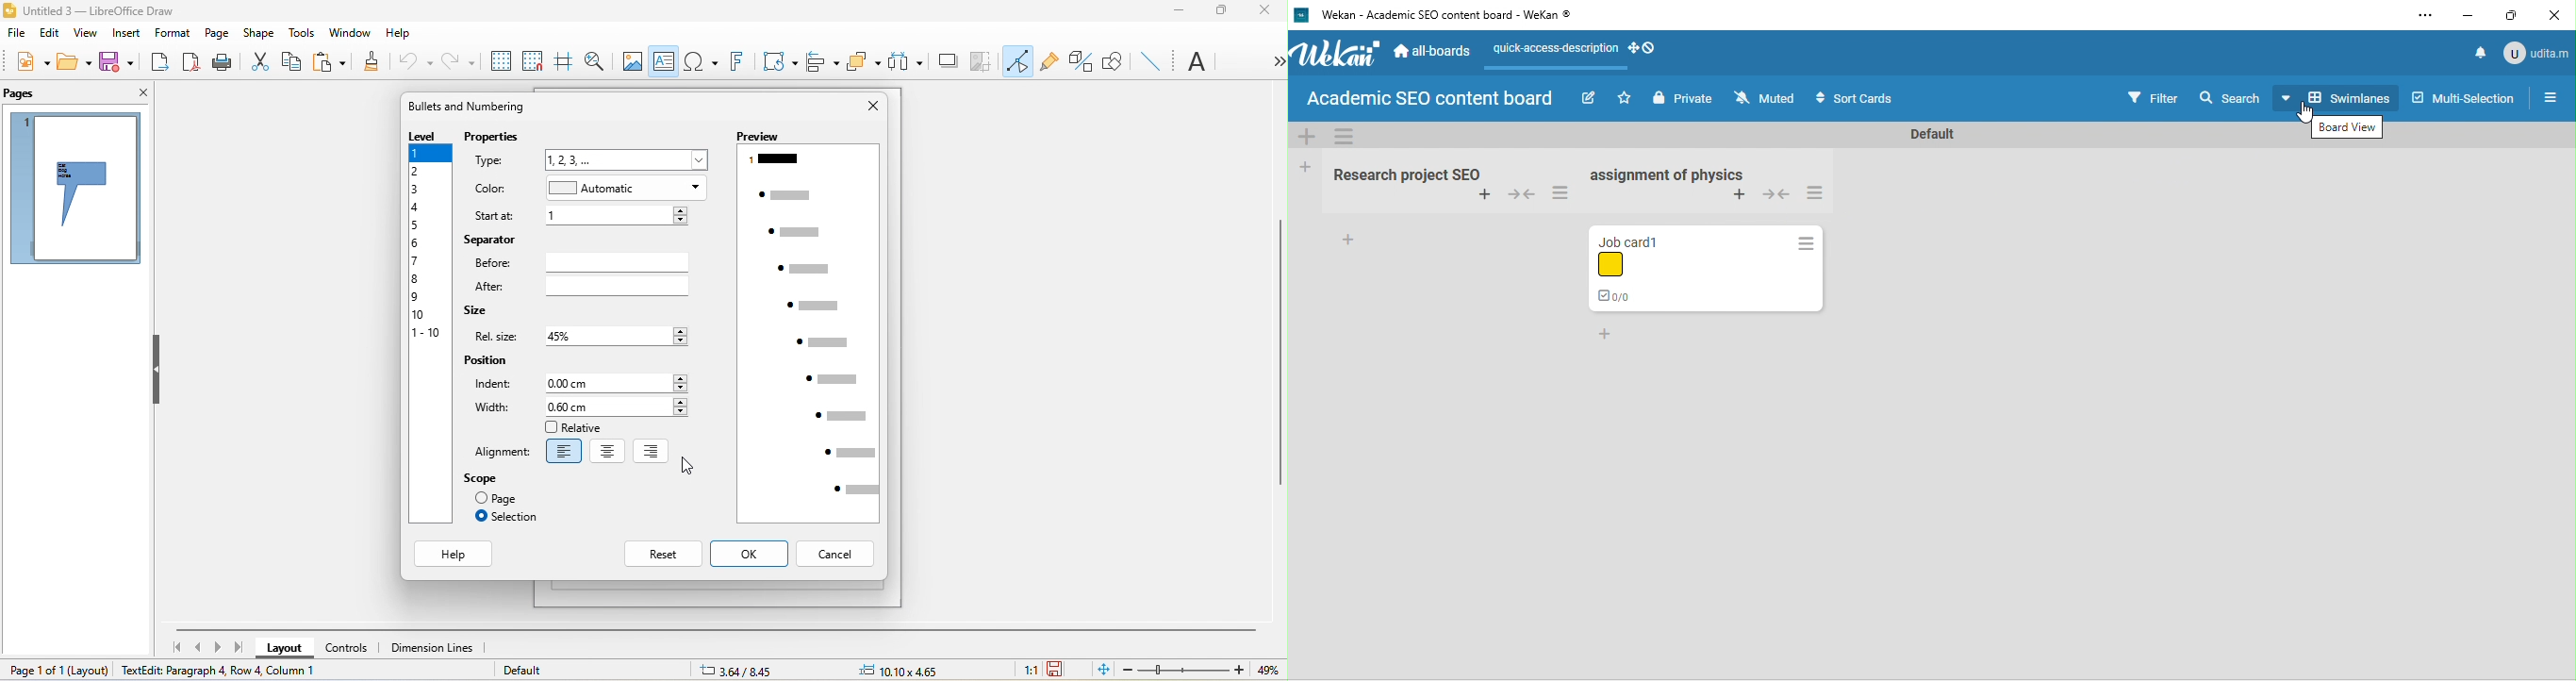  What do you see at coordinates (116, 61) in the screenshot?
I see `save` at bounding box center [116, 61].